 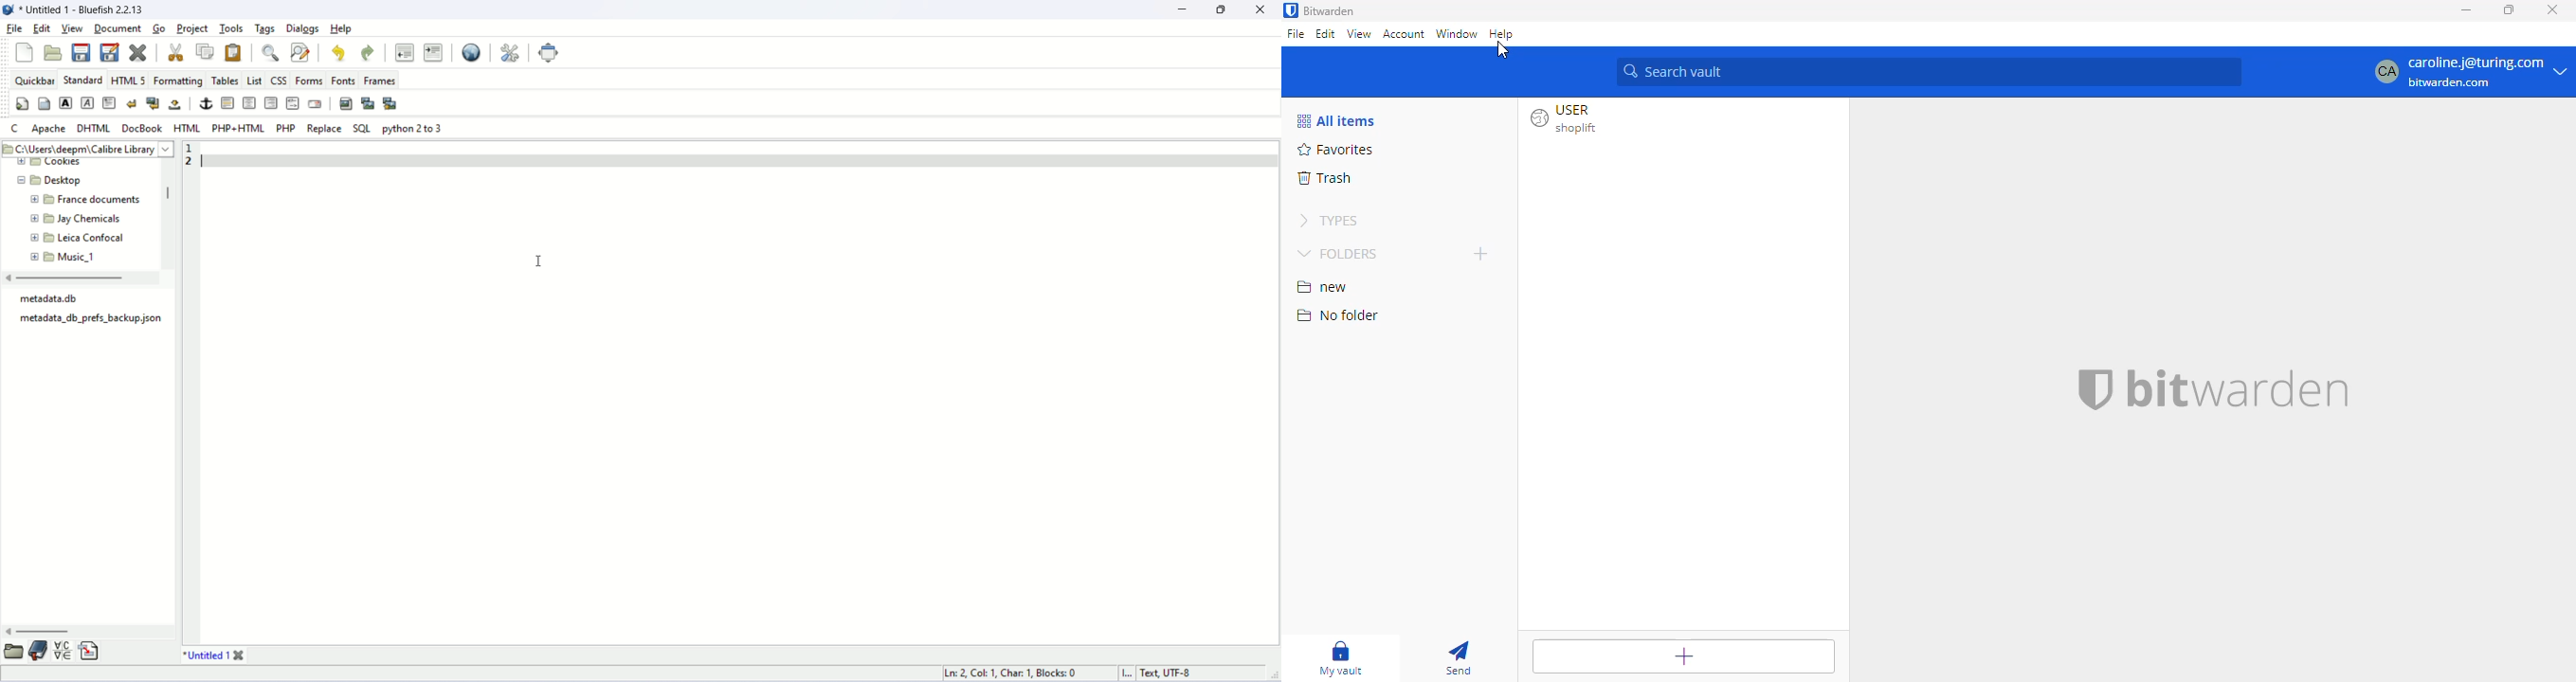 I want to click on scroll bar, so click(x=168, y=212).